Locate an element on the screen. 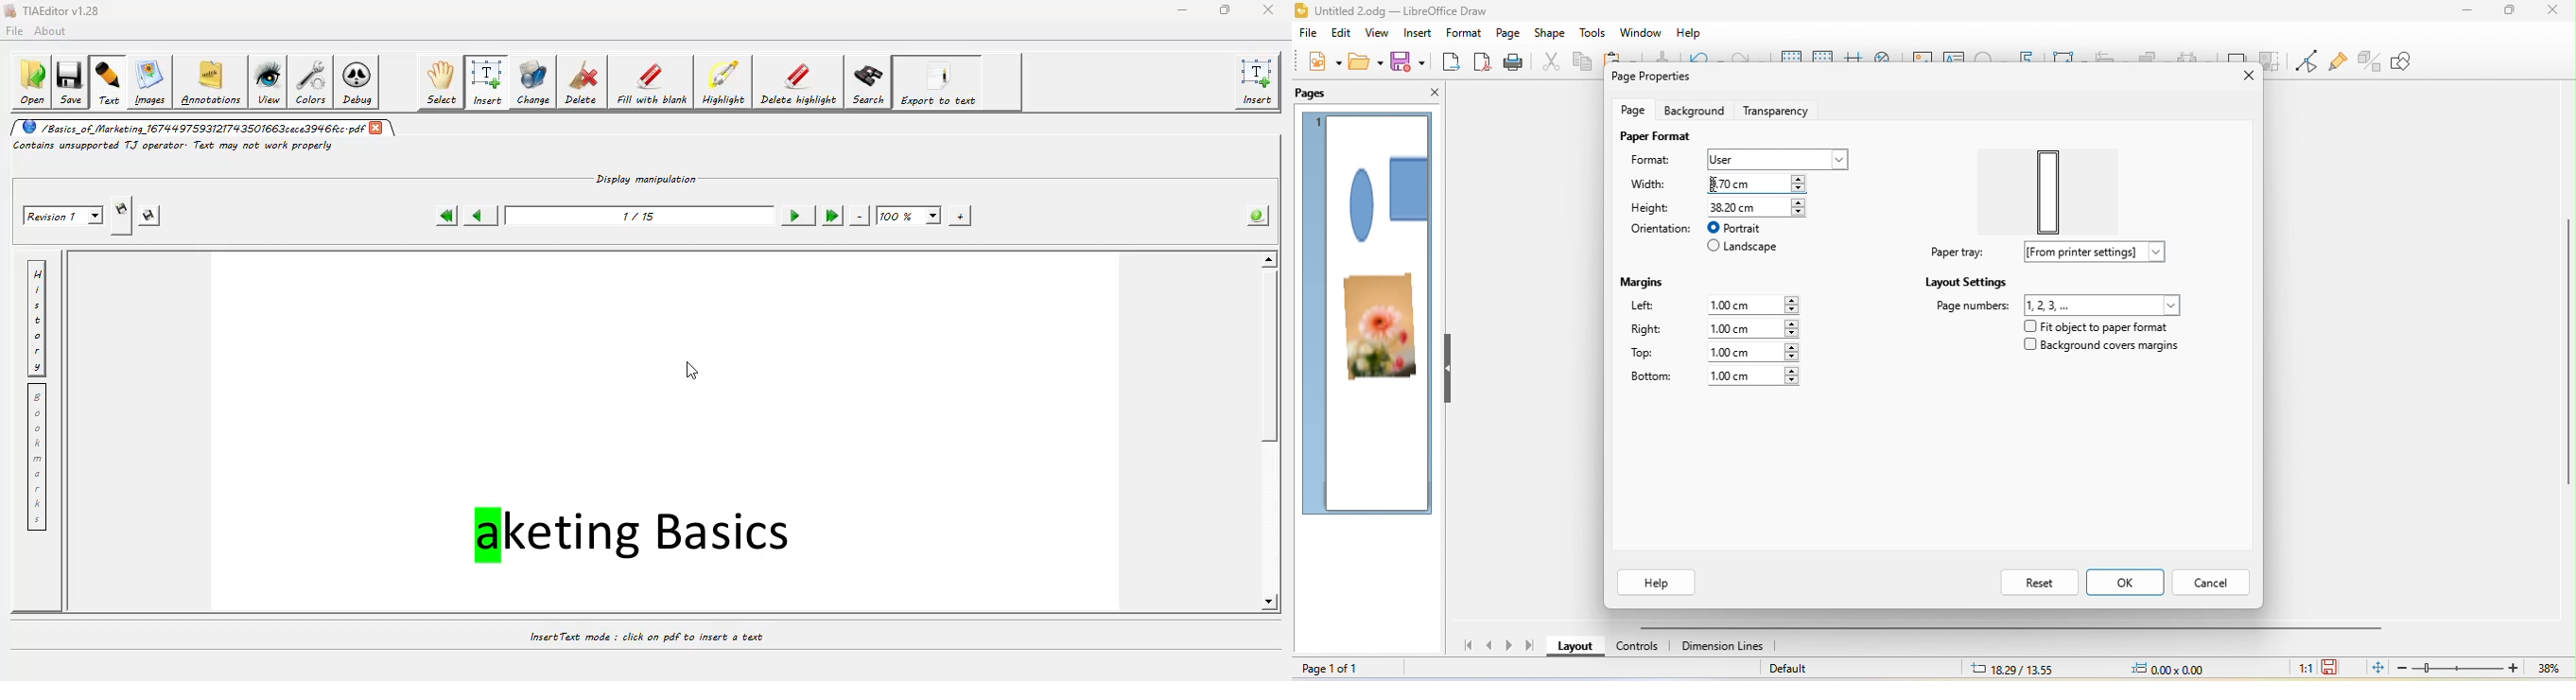 The height and width of the screenshot is (700, 2576). cursor movement is located at coordinates (1715, 182).